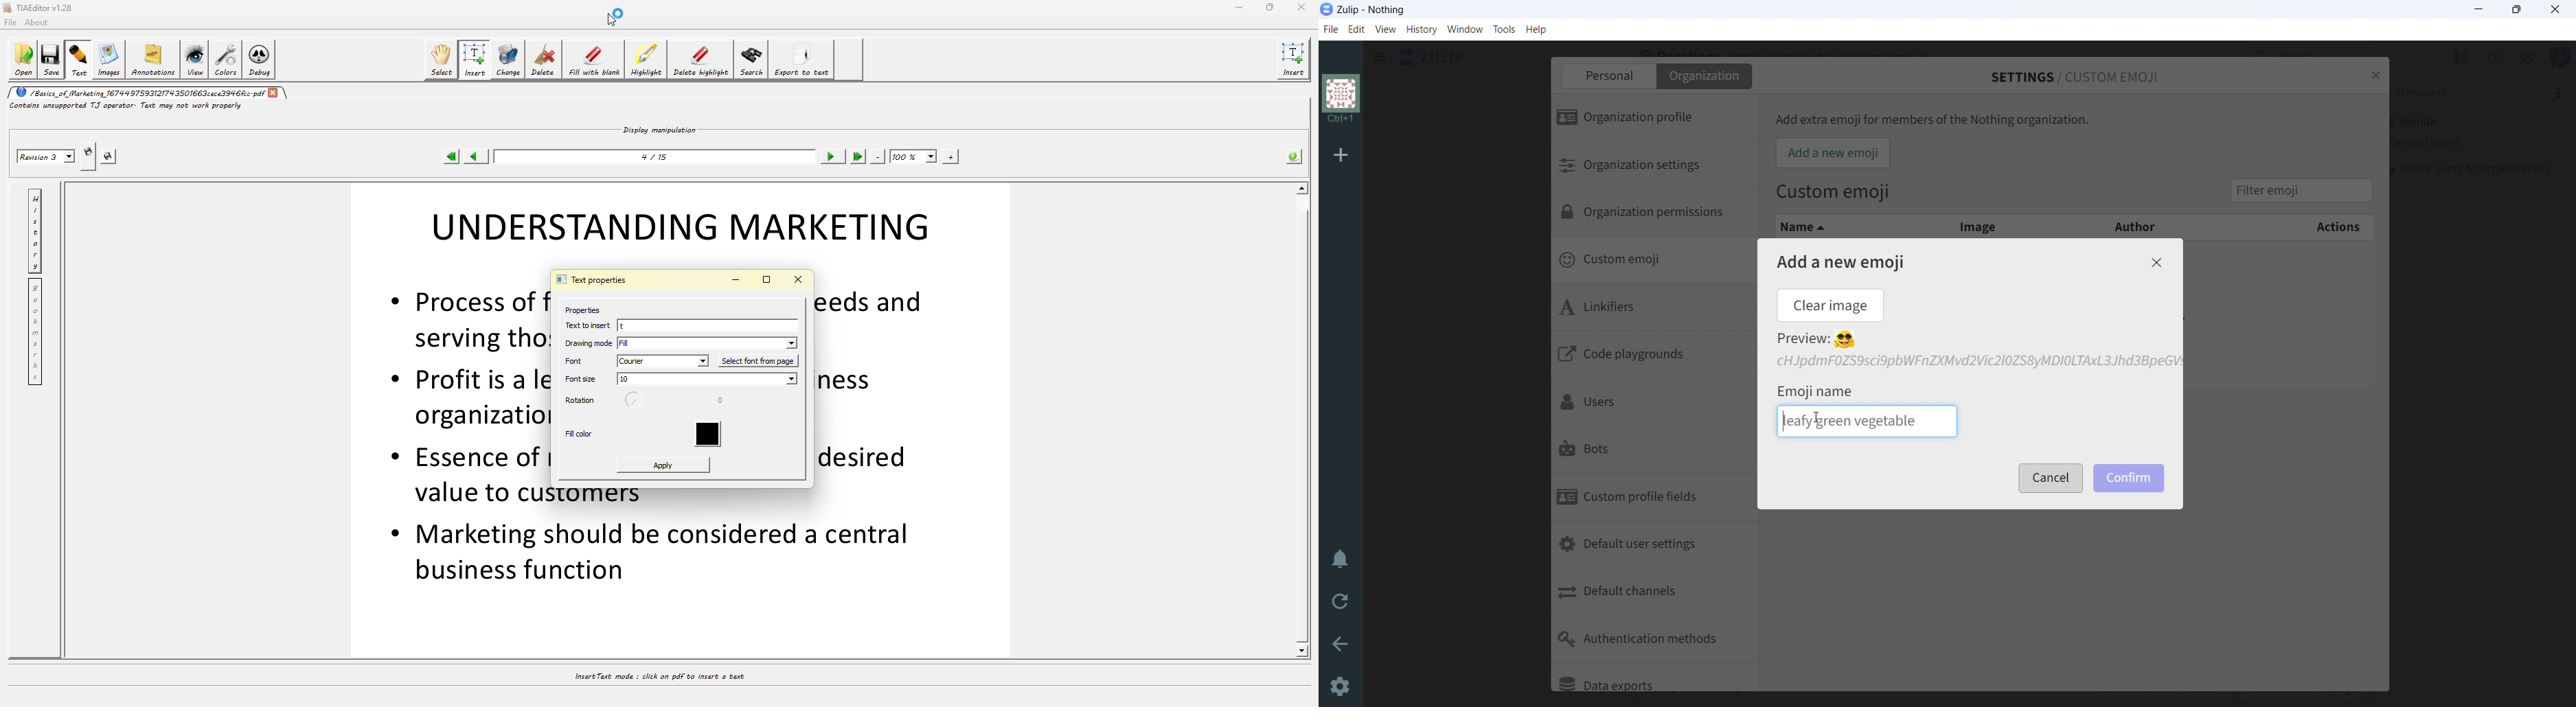 This screenshot has height=728, width=2576. I want to click on file, so click(1330, 29).